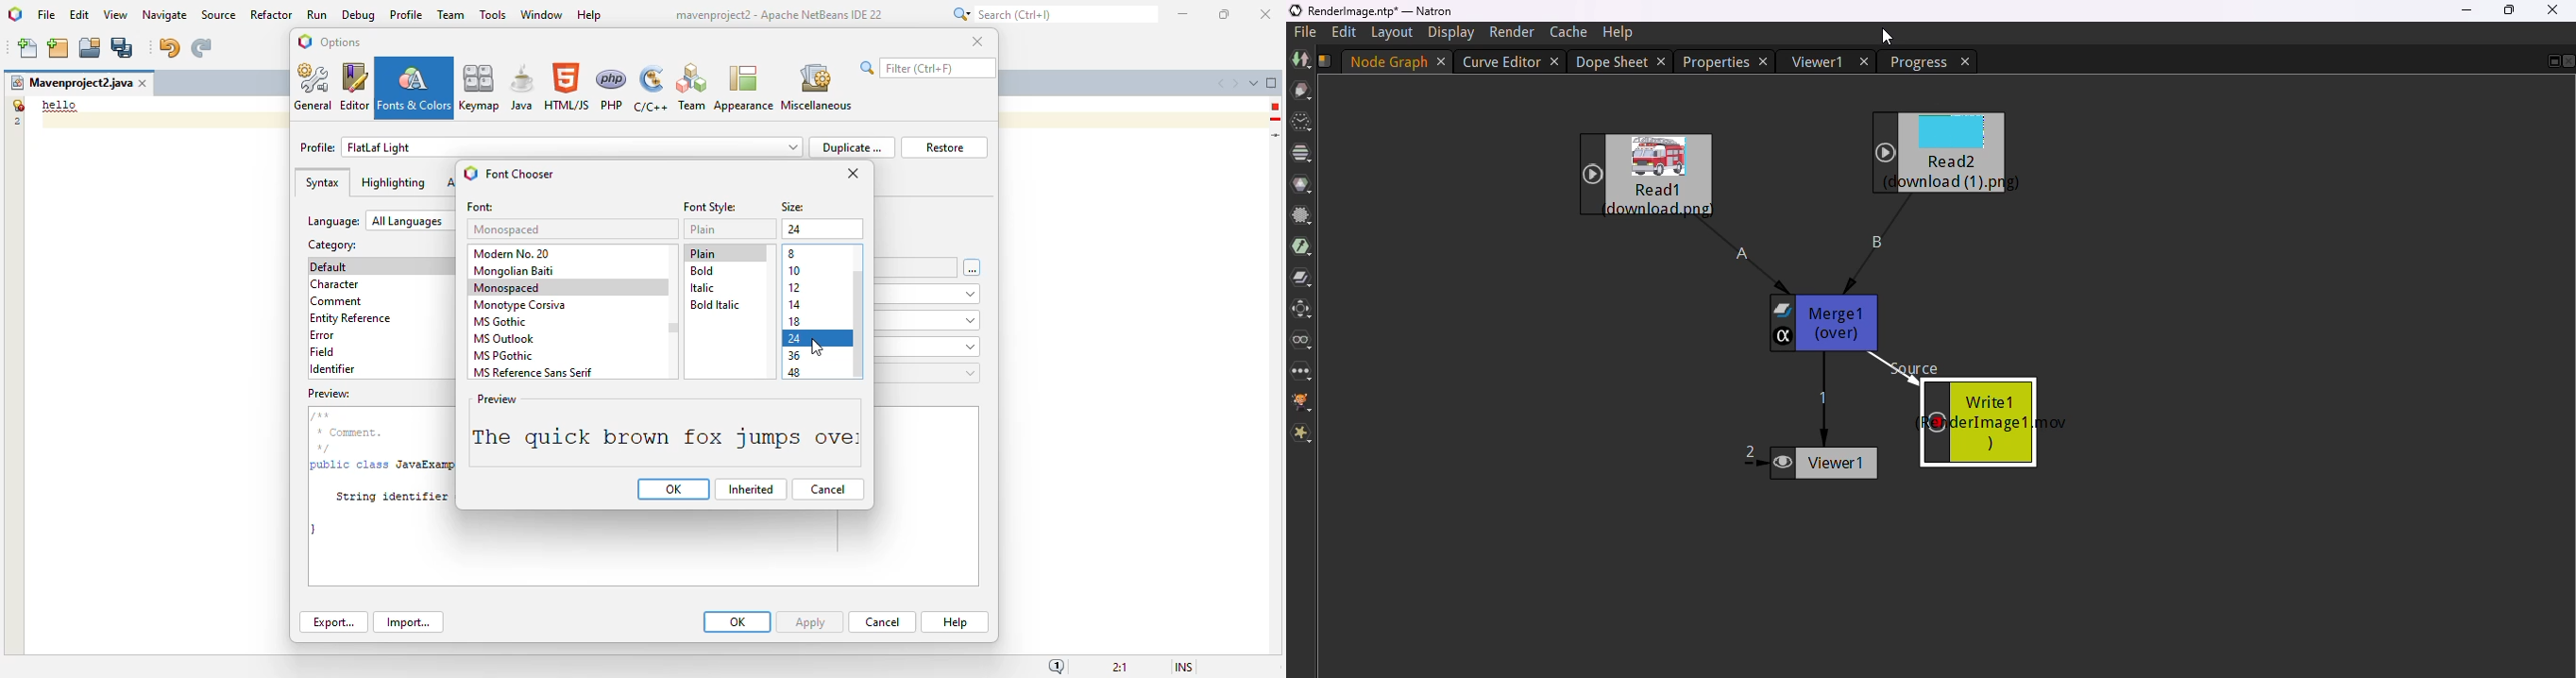 The image size is (2576, 700). Describe the element at coordinates (551, 147) in the screenshot. I see `profile: FlatLaf light` at that location.